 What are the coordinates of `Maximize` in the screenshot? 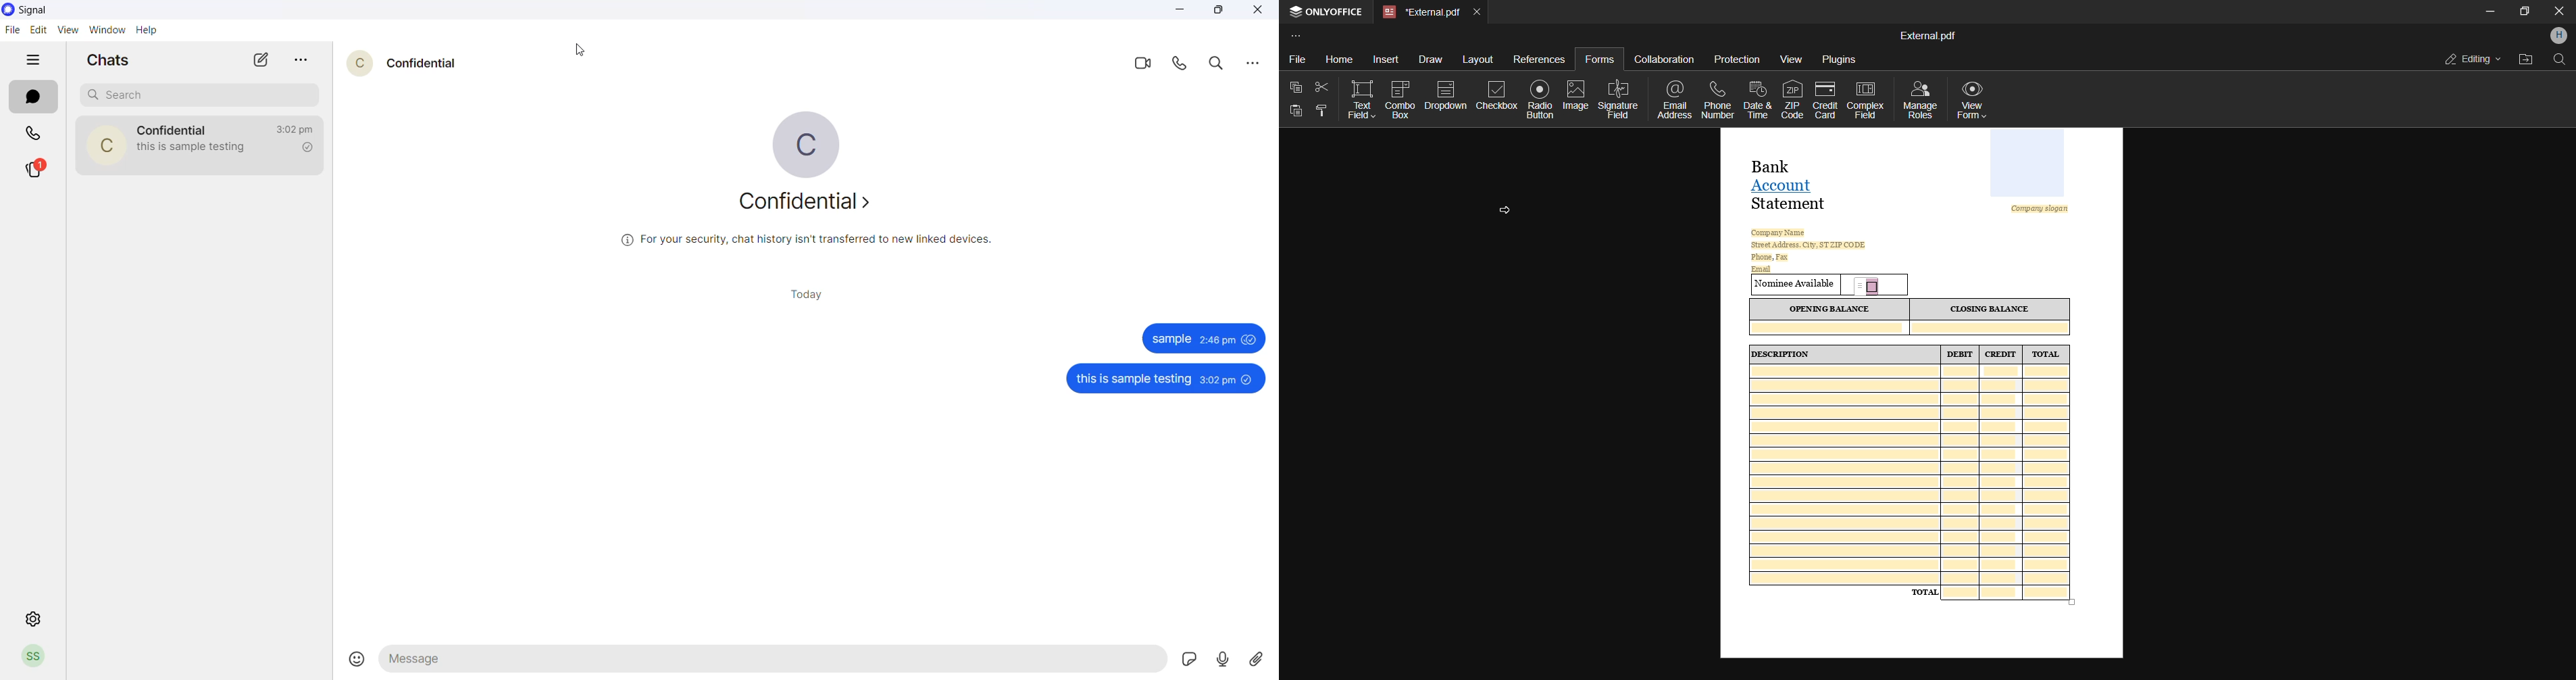 It's located at (2525, 12).